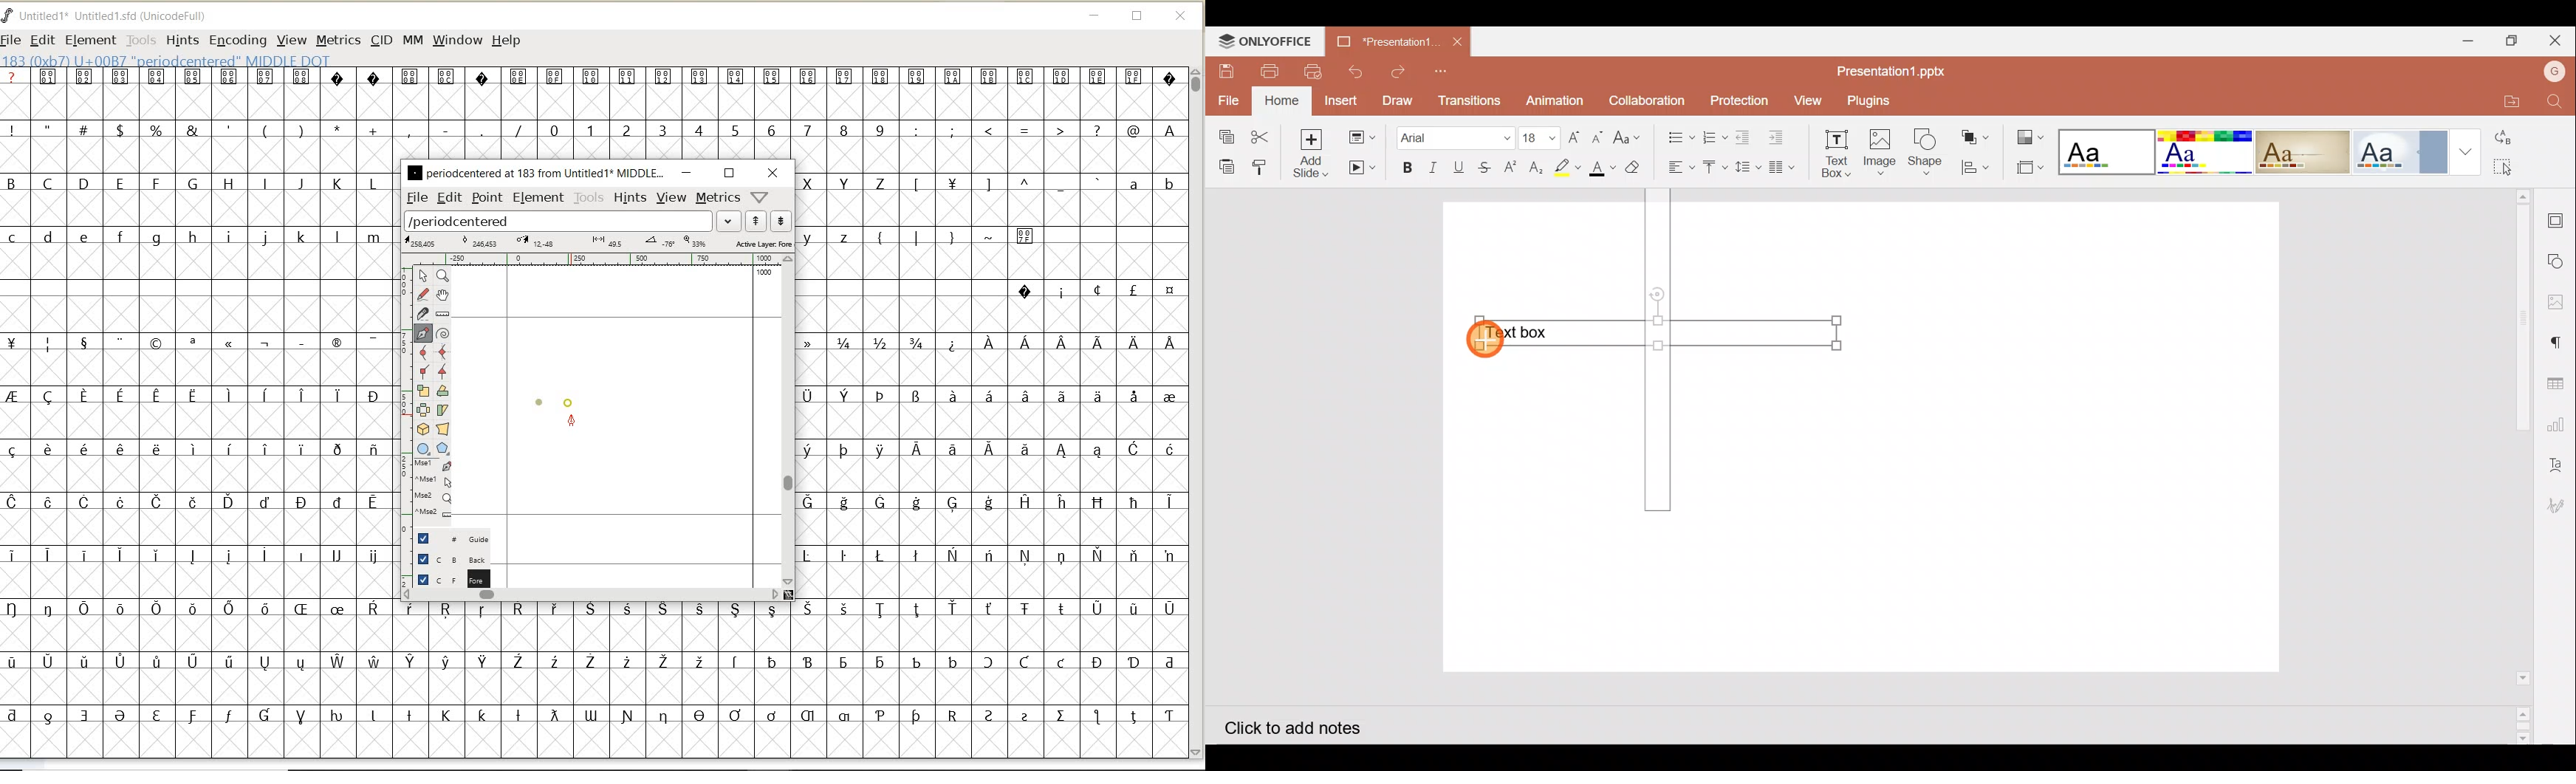 Image resolution: width=2576 pixels, height=784 pixels. I want to click on Superscript, so click(1514, 168).